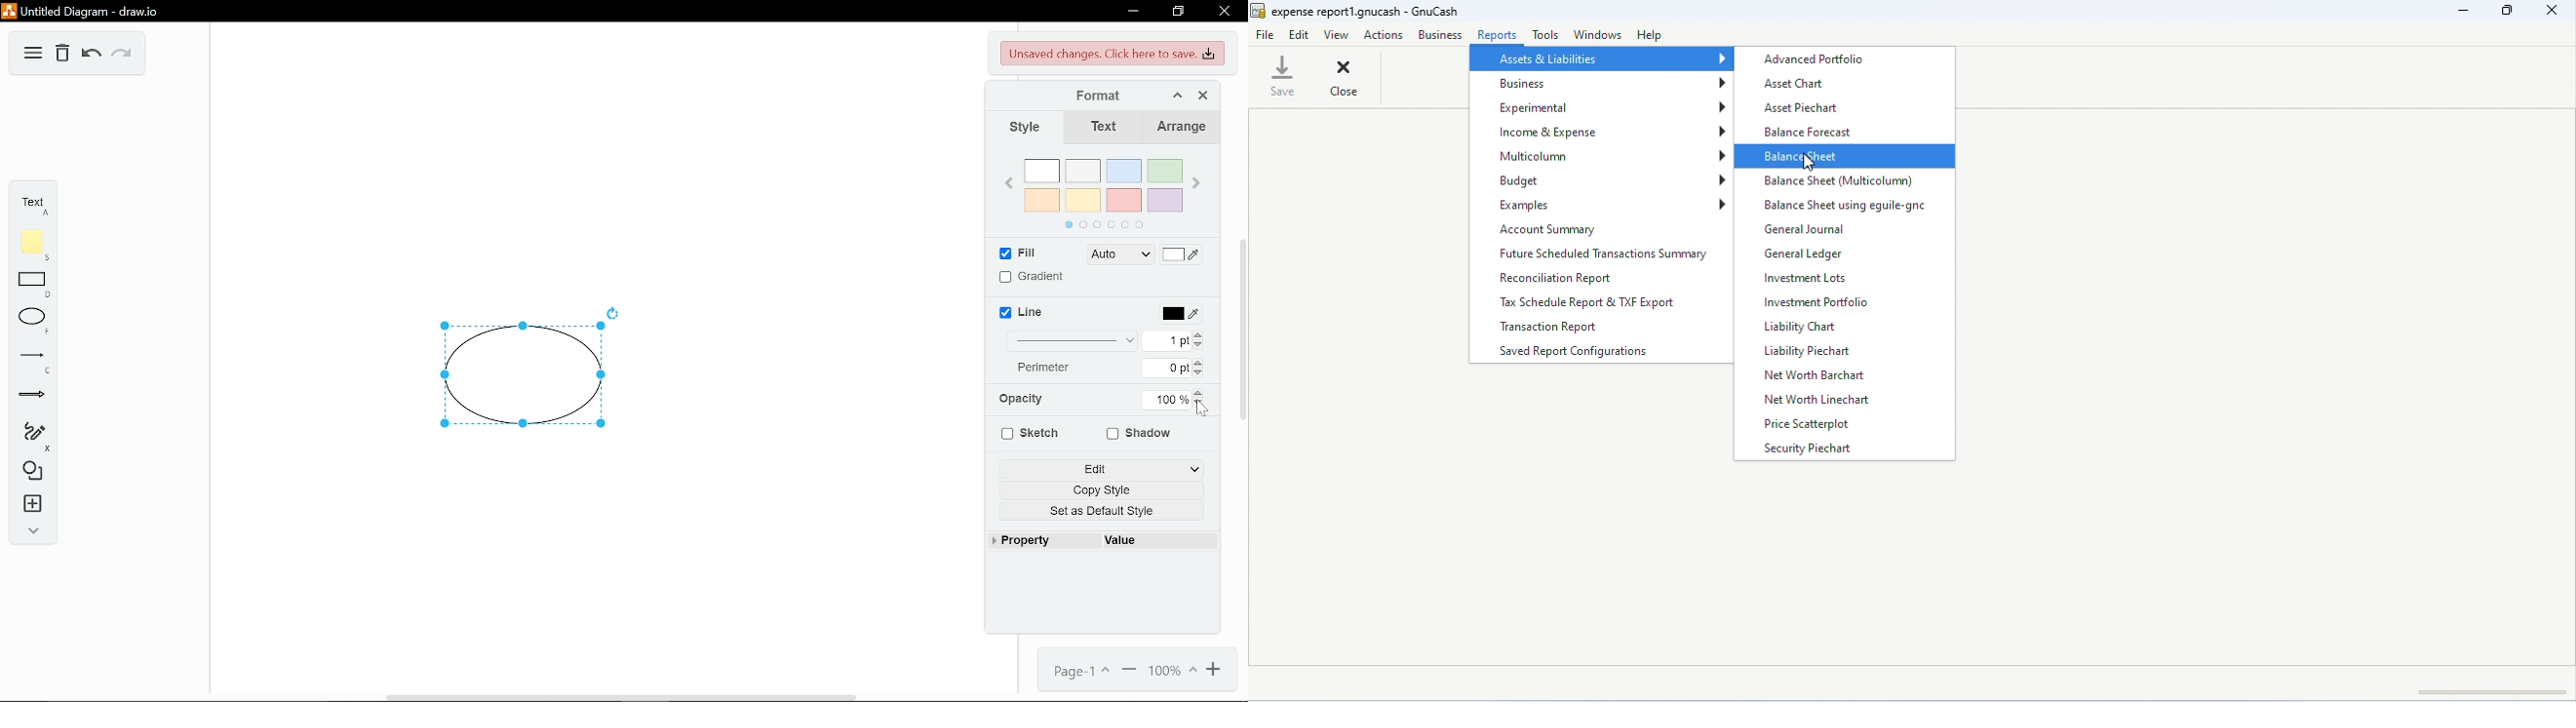 This screenshot has width=2576, height=728. I want to click on balance sheet, so click(1805, 157).